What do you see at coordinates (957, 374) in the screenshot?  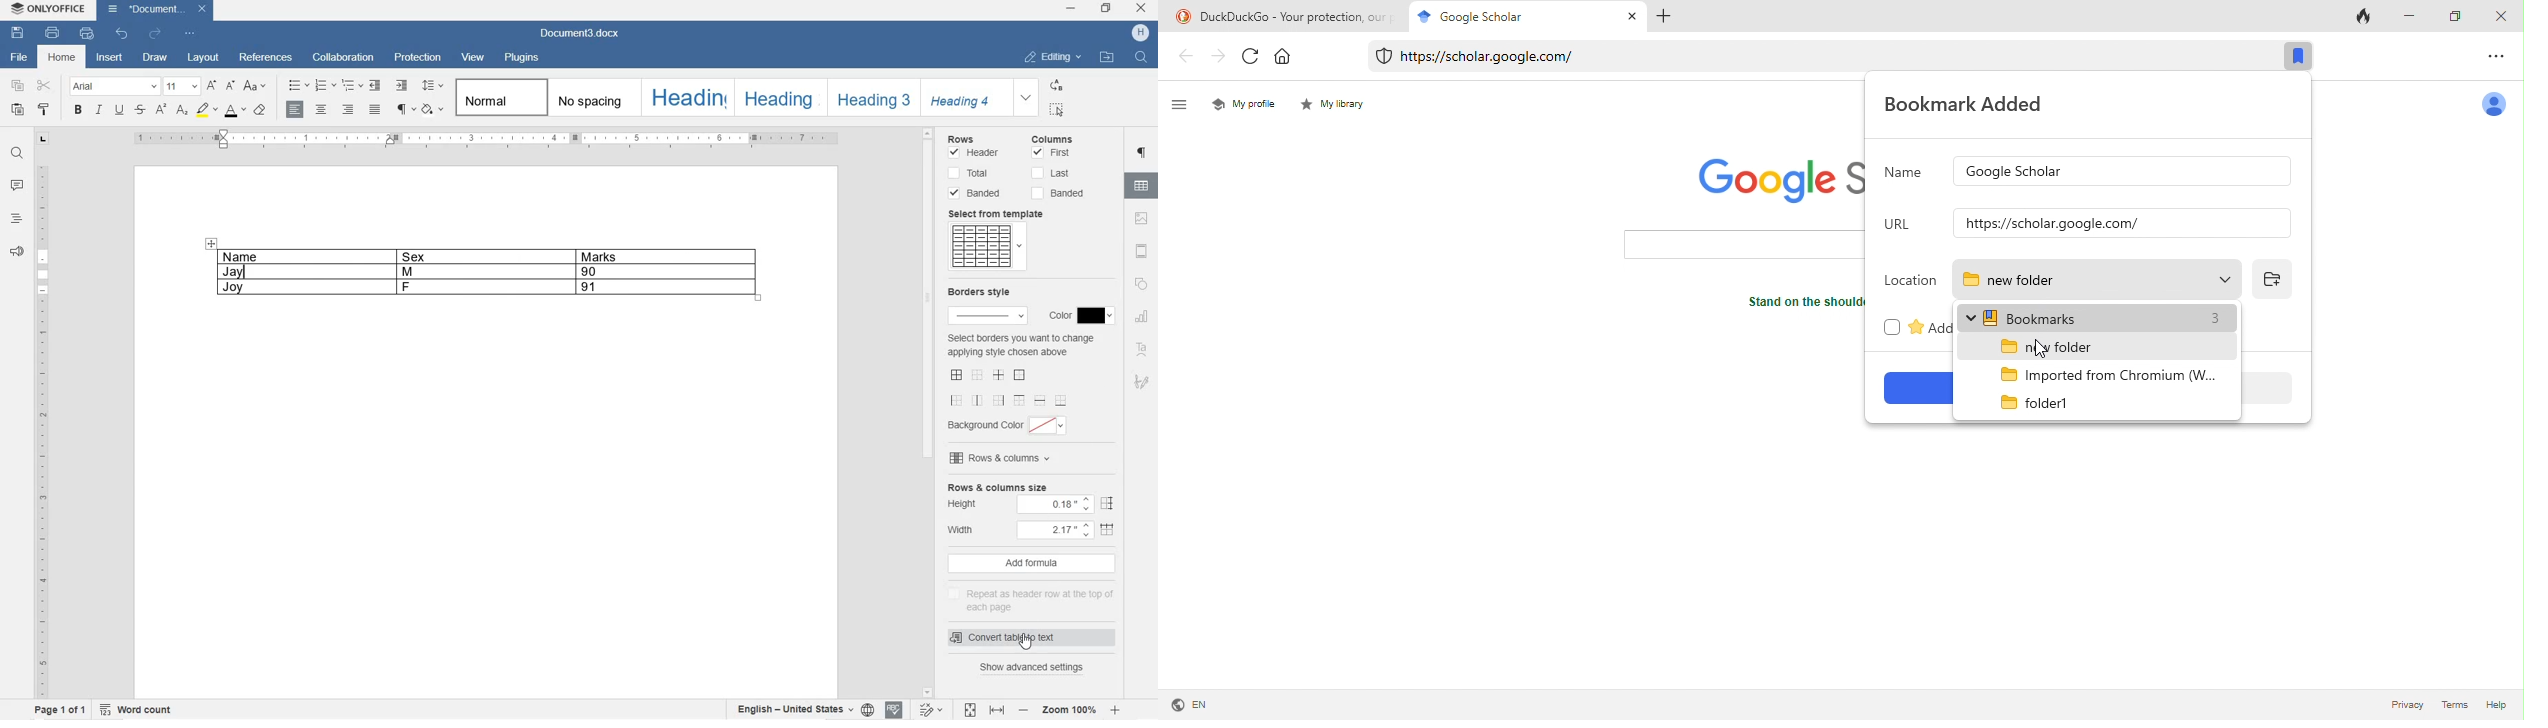 I see `set outer border an all inner lines` at bounding box center [957, 374].